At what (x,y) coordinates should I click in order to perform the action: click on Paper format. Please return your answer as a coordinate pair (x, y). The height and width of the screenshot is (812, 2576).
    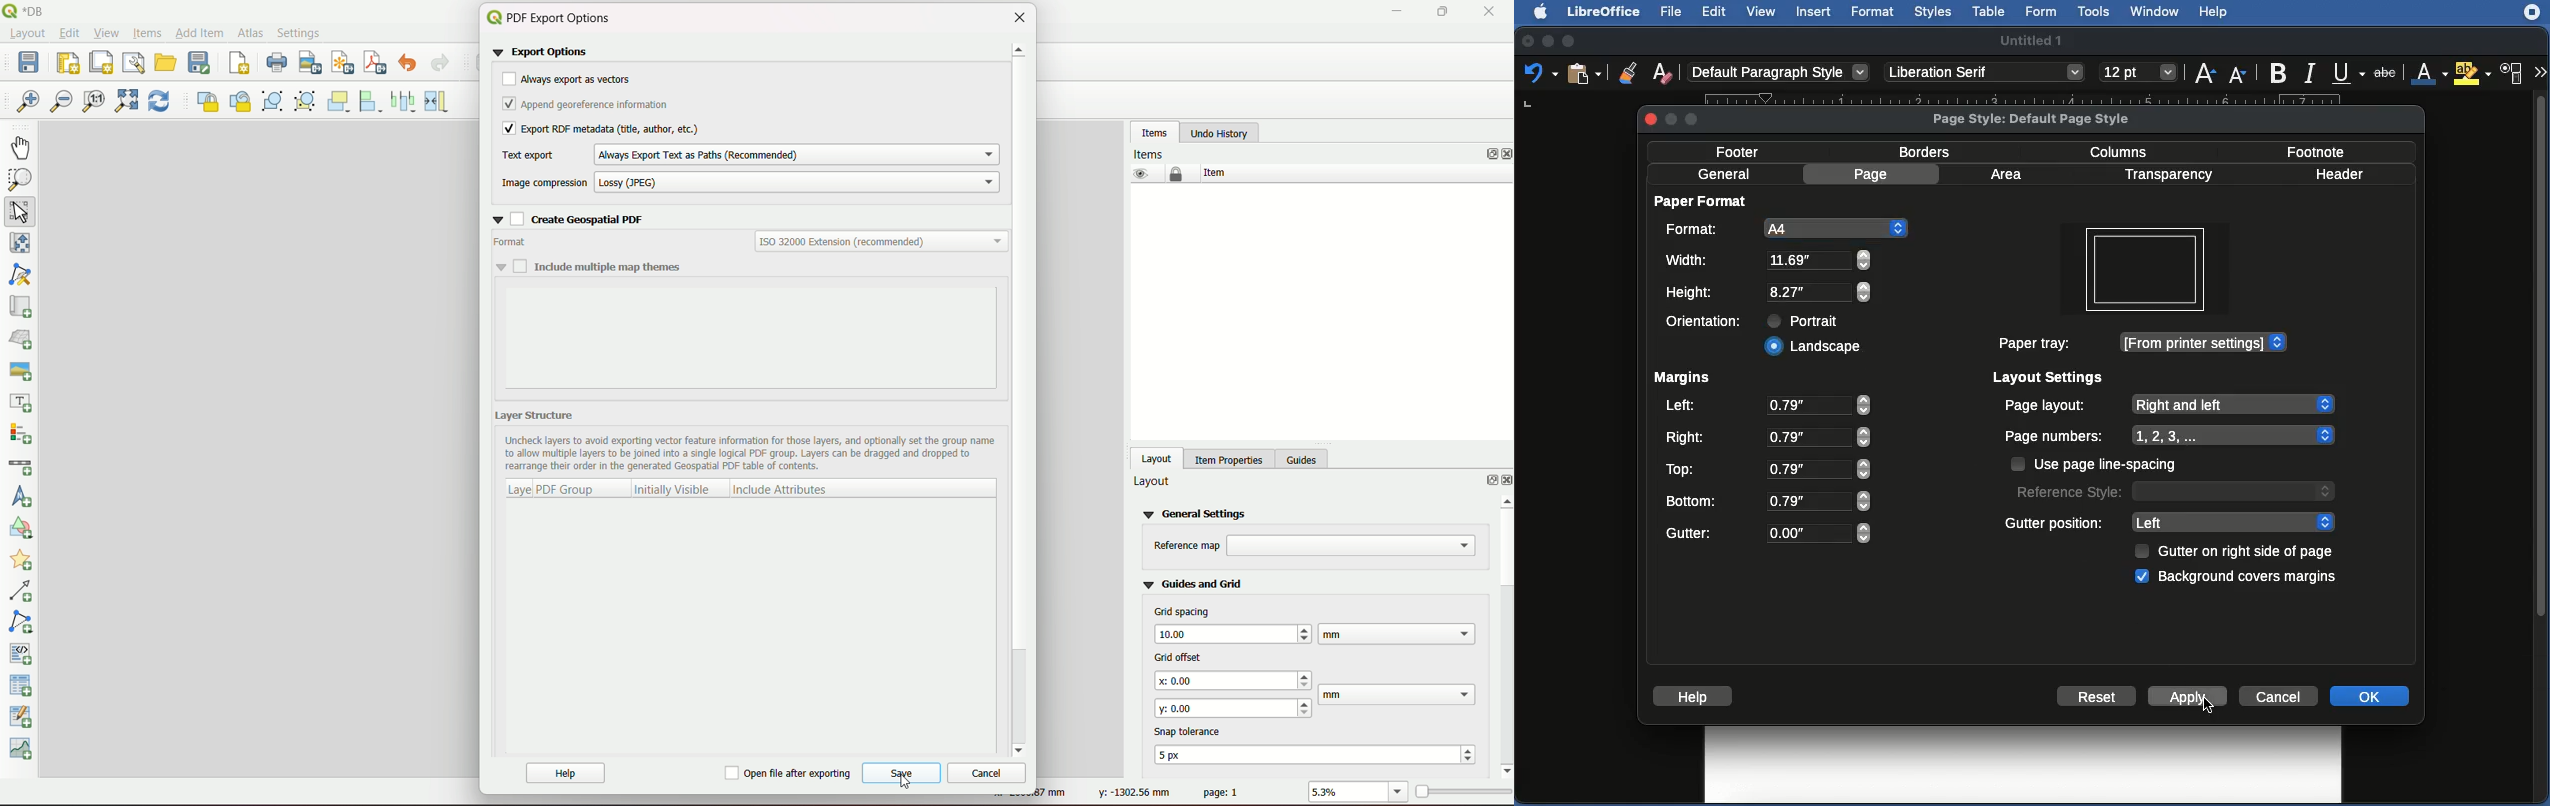
    Looking at the image, I should click on (1705, 205).